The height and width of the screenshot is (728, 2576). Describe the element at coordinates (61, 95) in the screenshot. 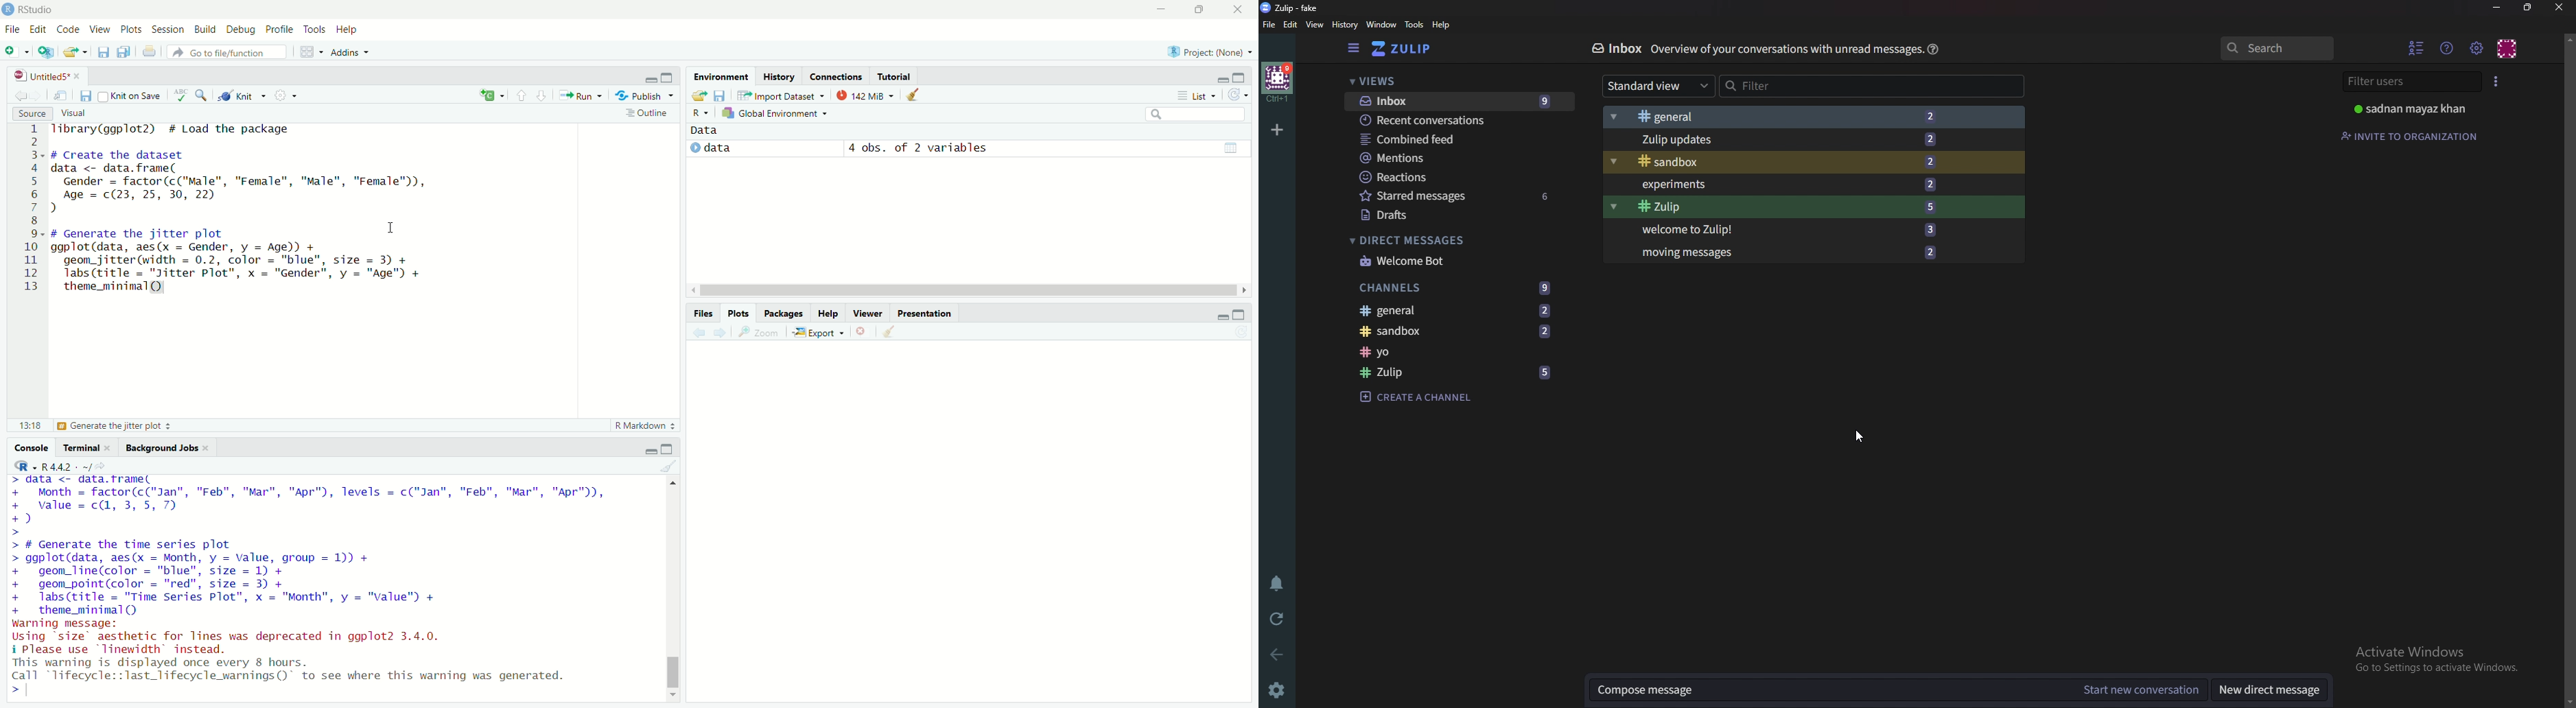

I see `show in new window` at that location.